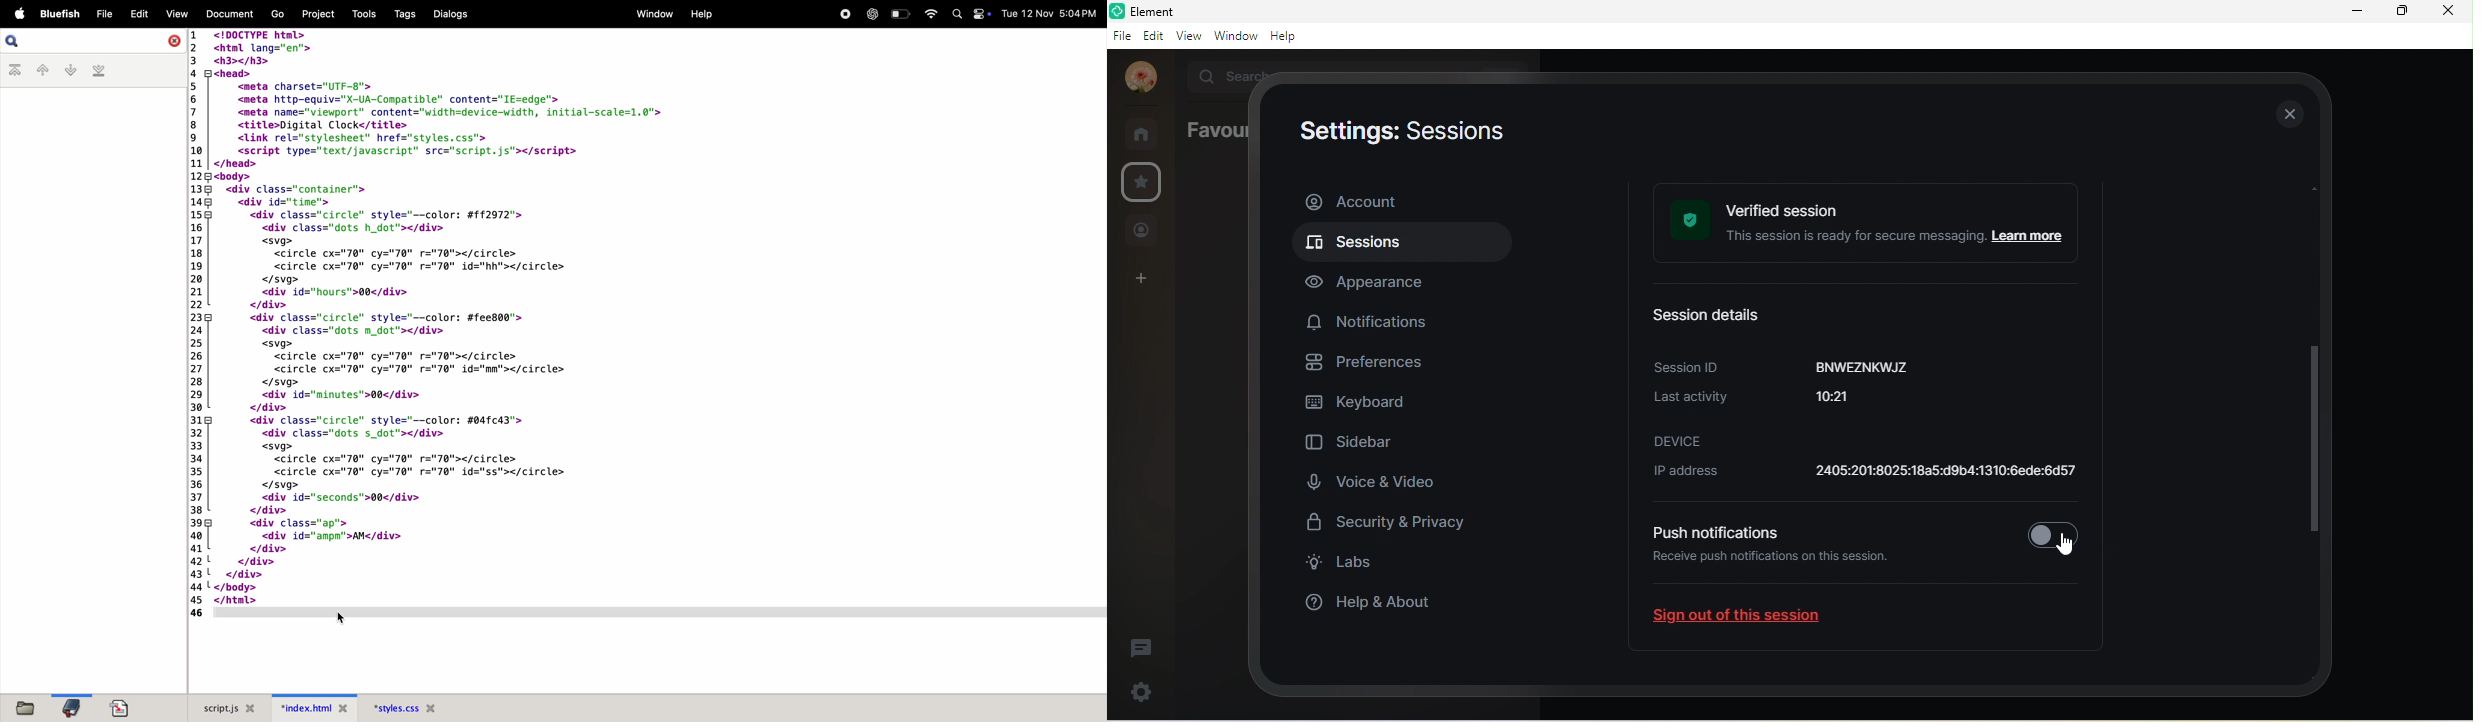 This screenshot has height=728, width=2492. What do you see at coordinates (1142, 649) in the screenshot?
I see `threads` at bounding box center [1142, 649].